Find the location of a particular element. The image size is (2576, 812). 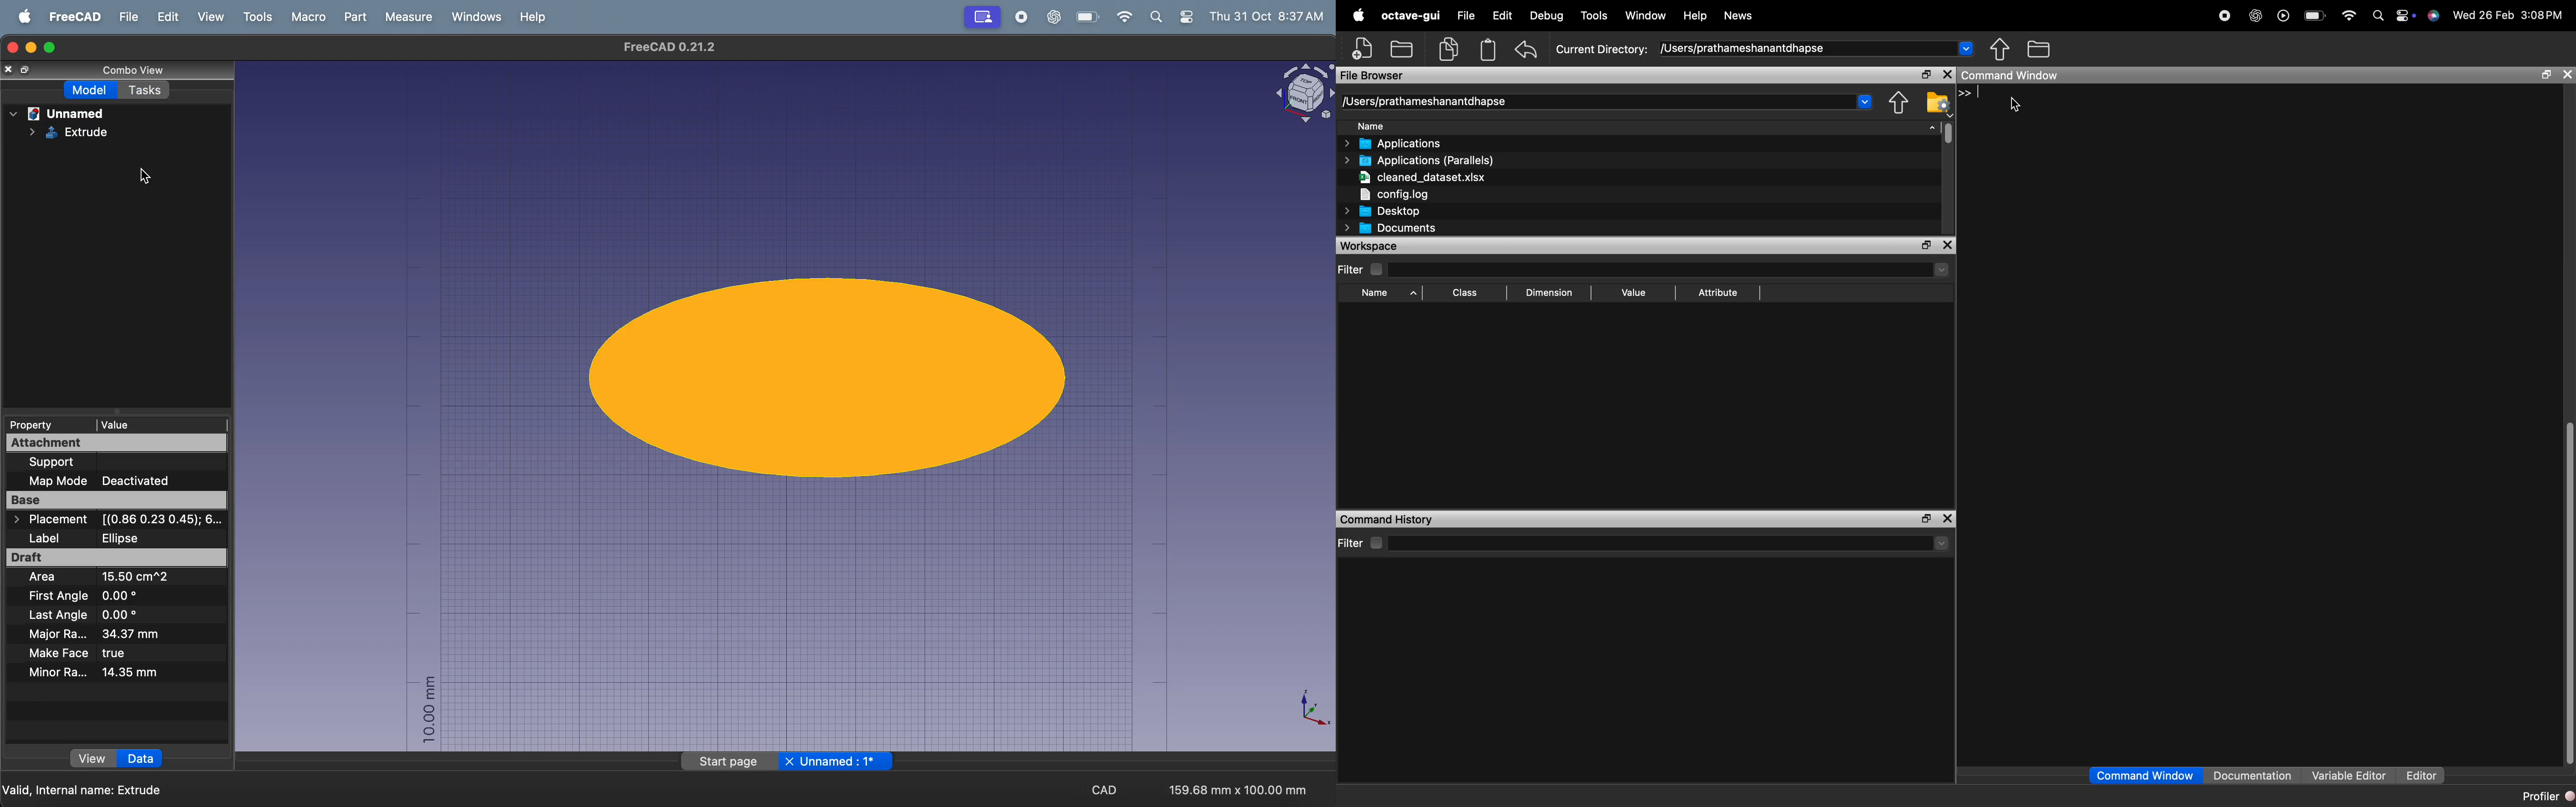

wifi is located at coordinates (1122, 17).